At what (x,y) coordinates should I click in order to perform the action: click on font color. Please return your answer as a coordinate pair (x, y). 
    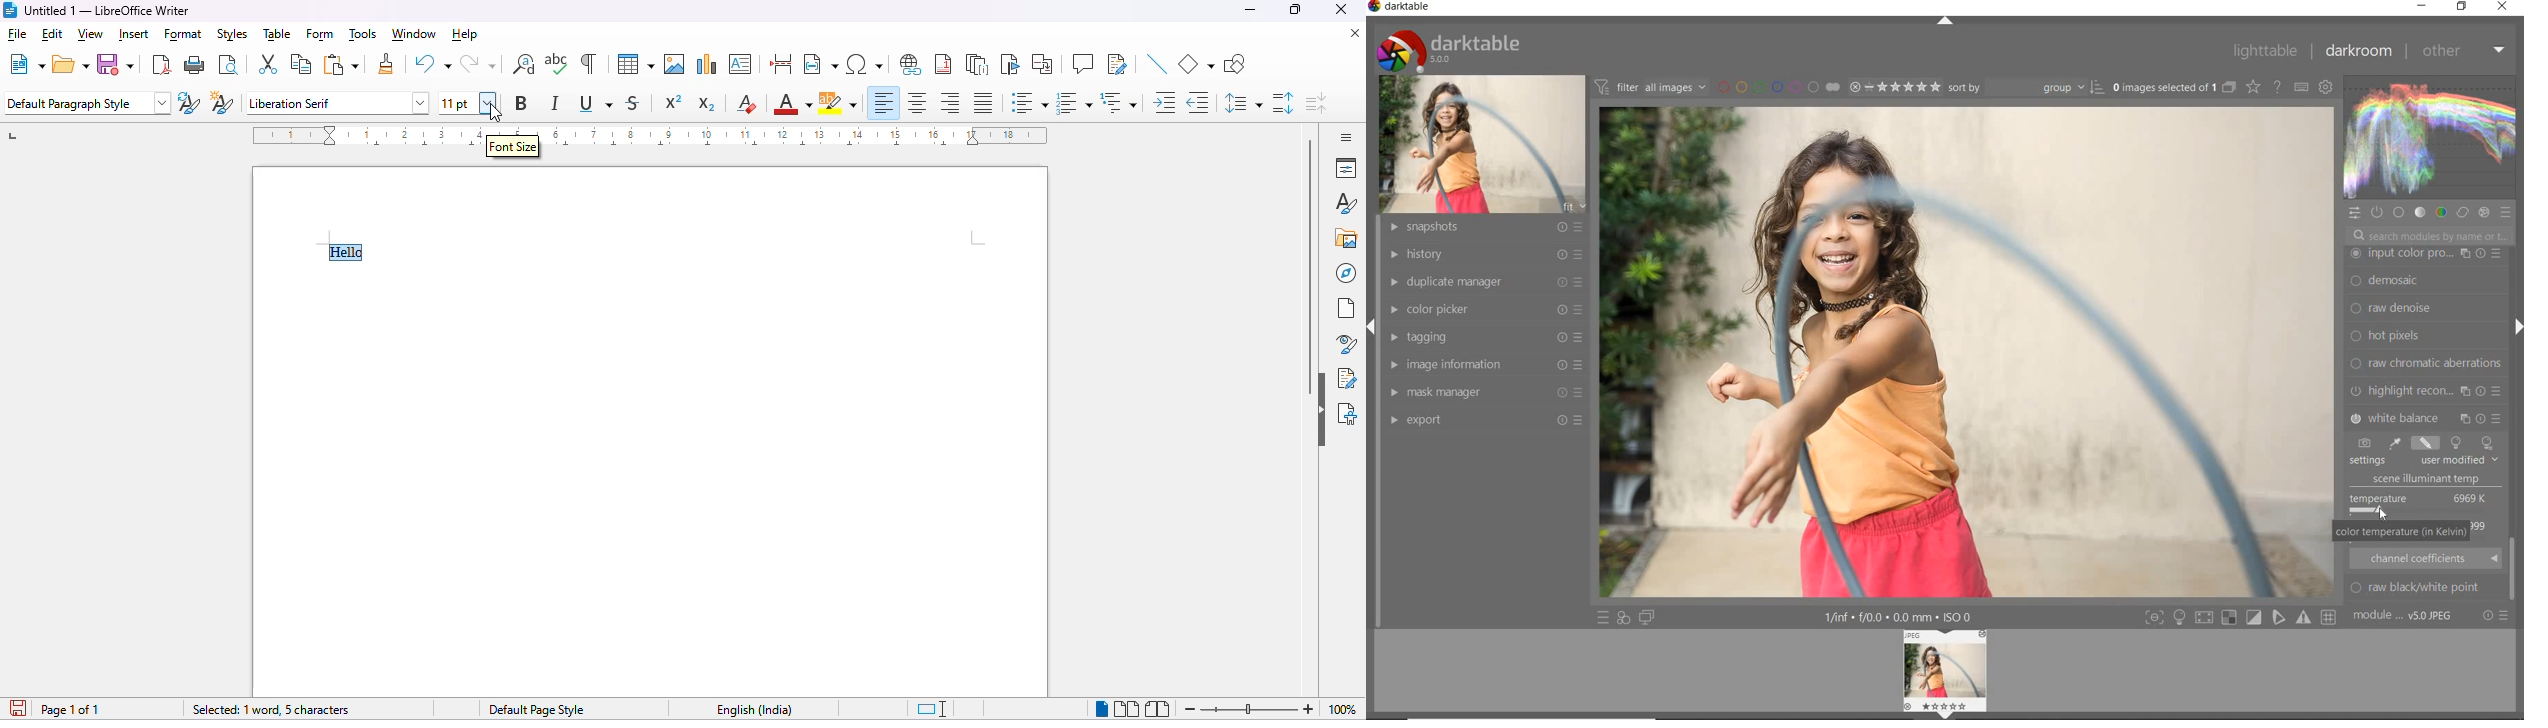
    Looking at the image, I should click on (792, 103).